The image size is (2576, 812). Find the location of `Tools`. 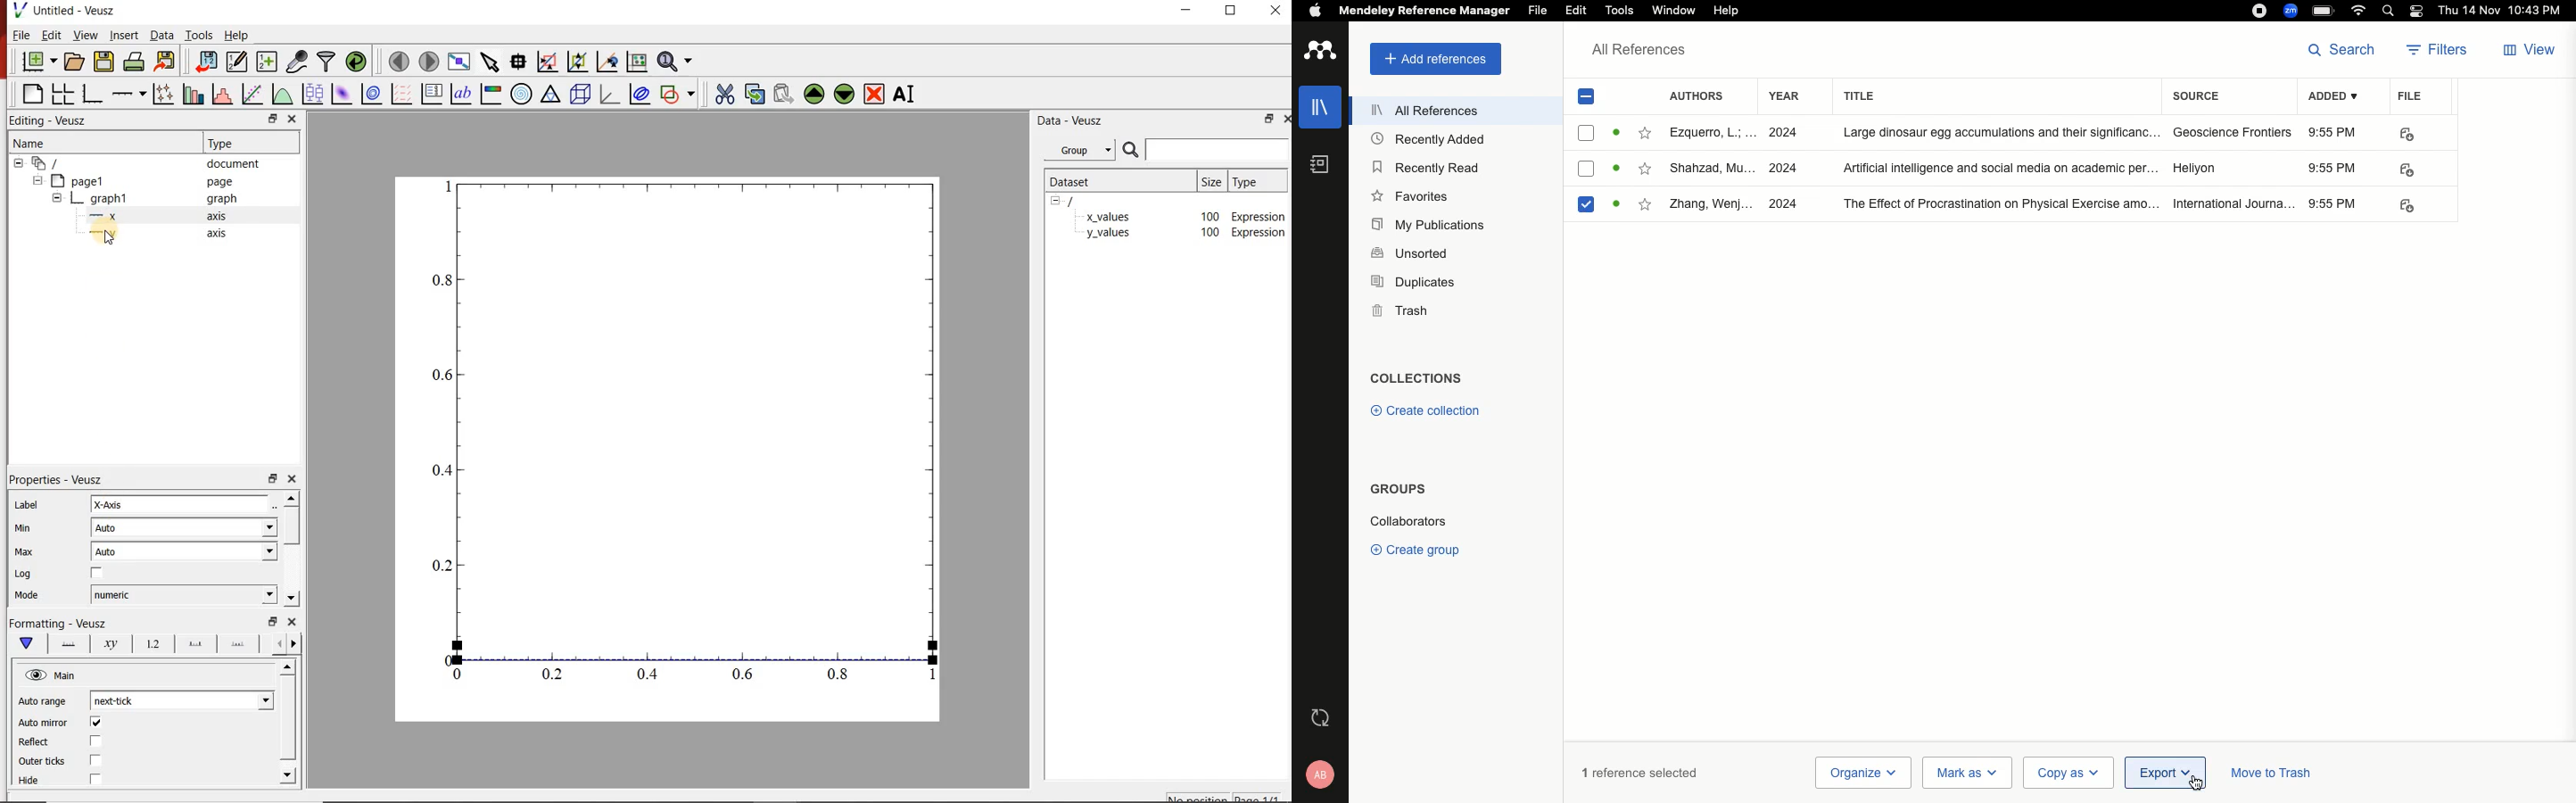

Tools is located at coordinates (1617, 10).